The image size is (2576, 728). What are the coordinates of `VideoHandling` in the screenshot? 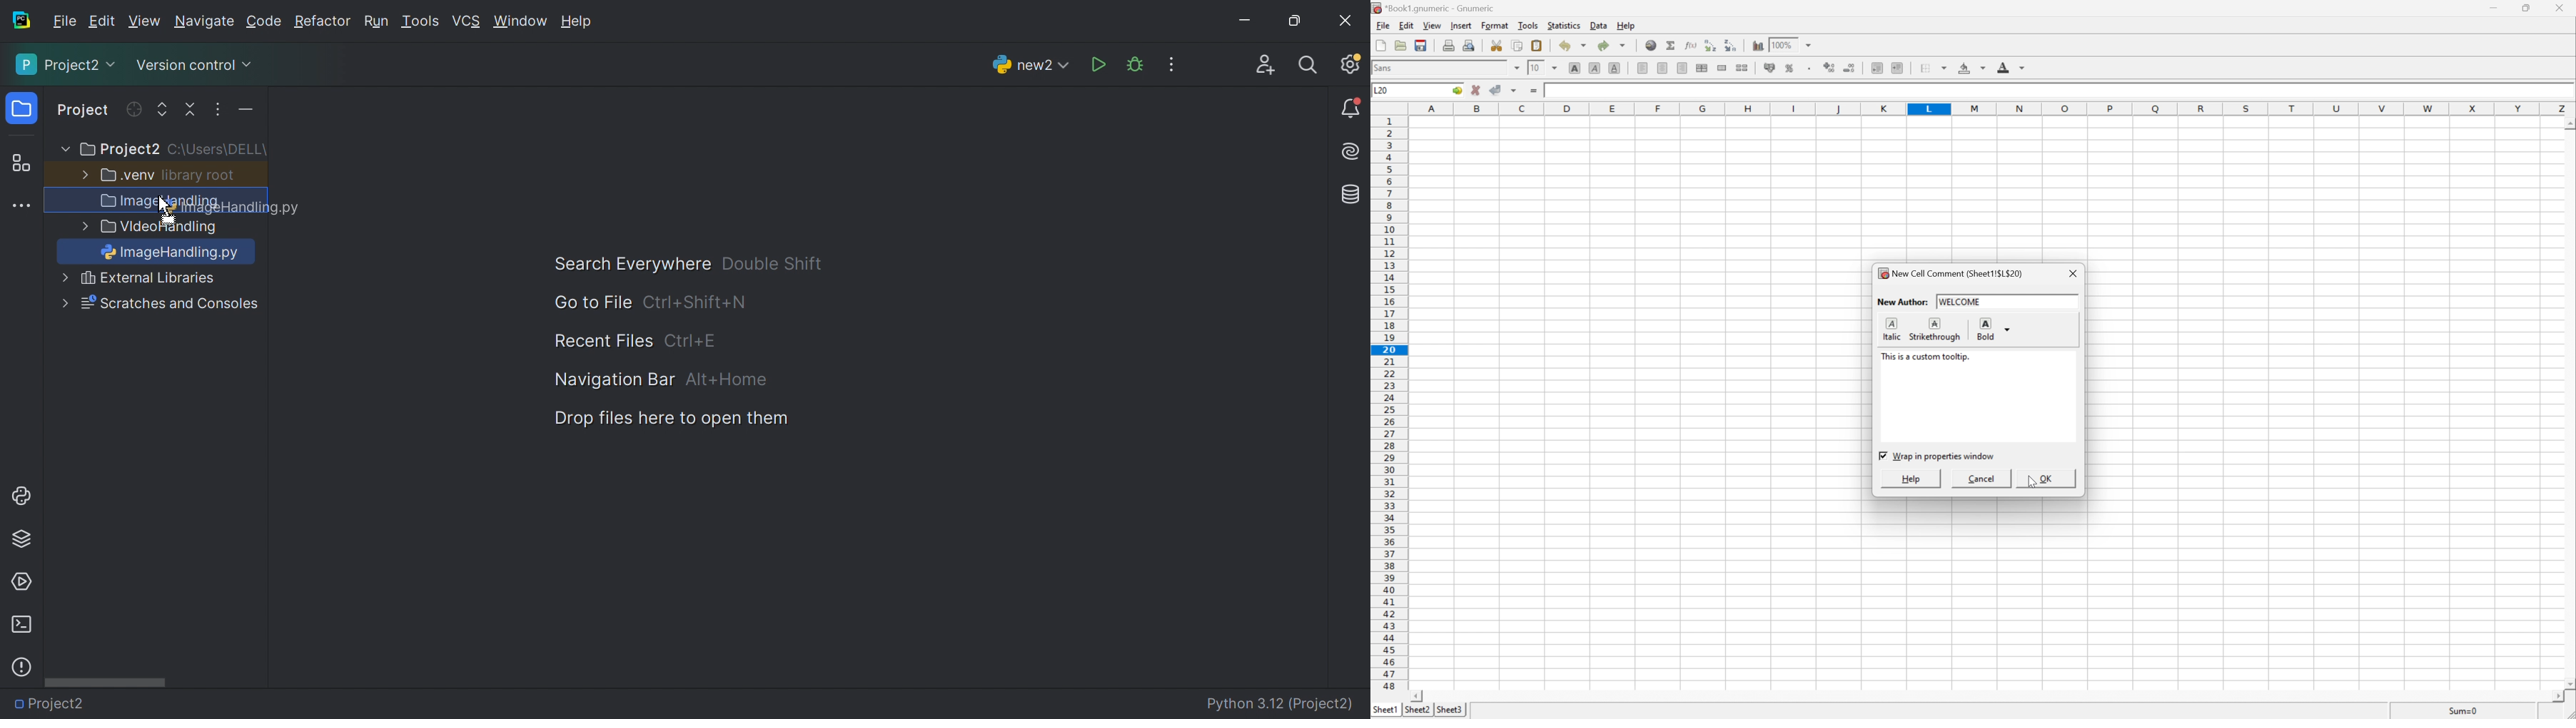 It's located at (161, 228).